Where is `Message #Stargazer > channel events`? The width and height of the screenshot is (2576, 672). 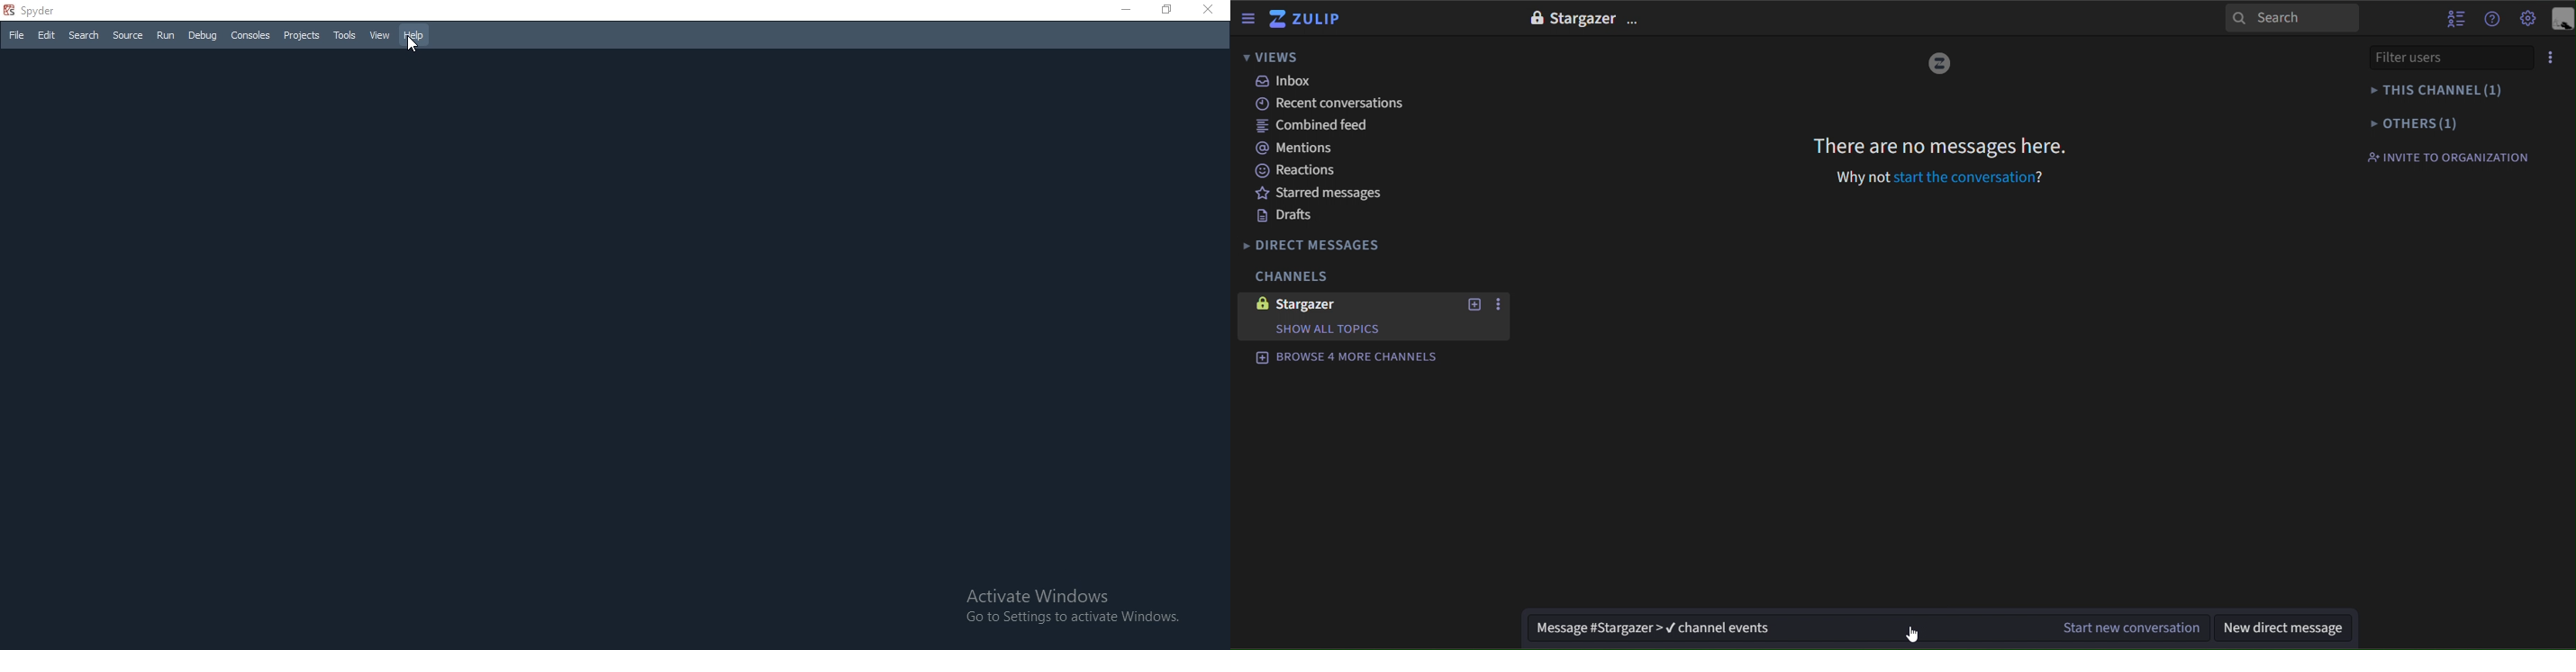
Message #Stargazer > channel events is located at coordinates (1784, 629).